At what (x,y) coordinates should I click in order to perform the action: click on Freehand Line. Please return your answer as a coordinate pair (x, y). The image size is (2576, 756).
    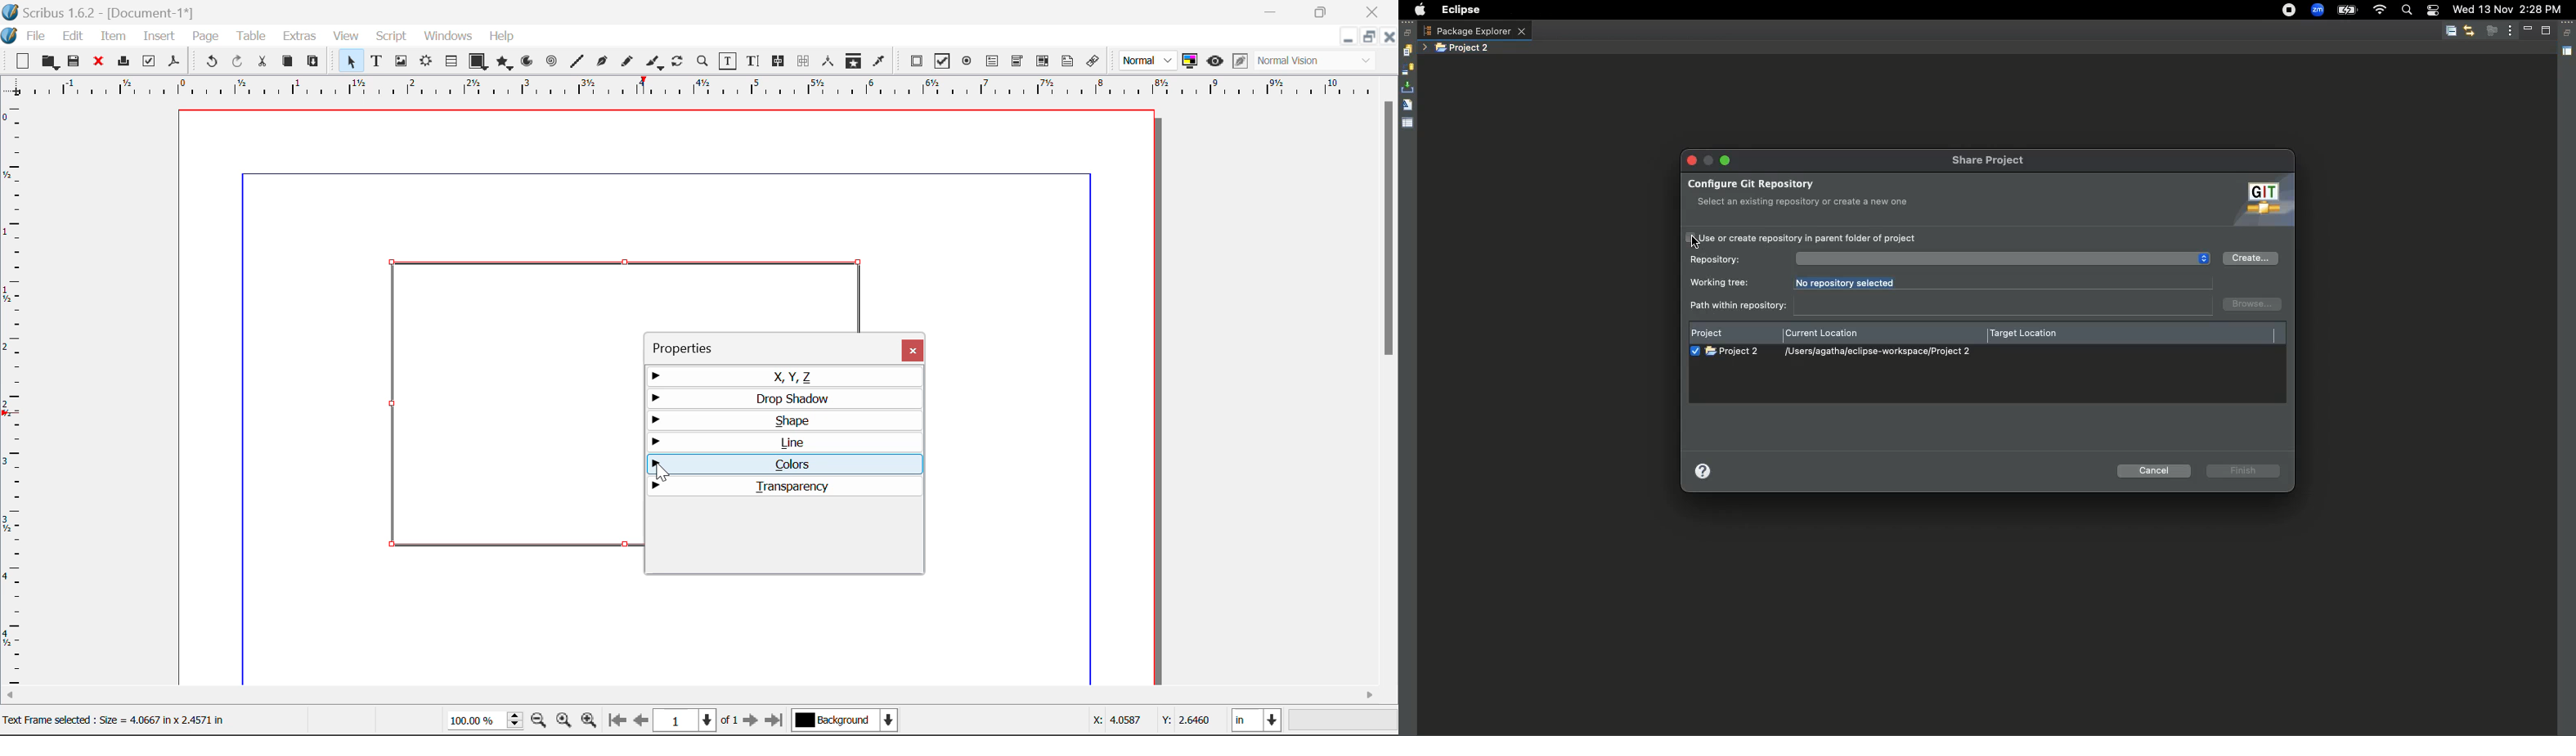
    Looking at the image, I should click on (626, 62).